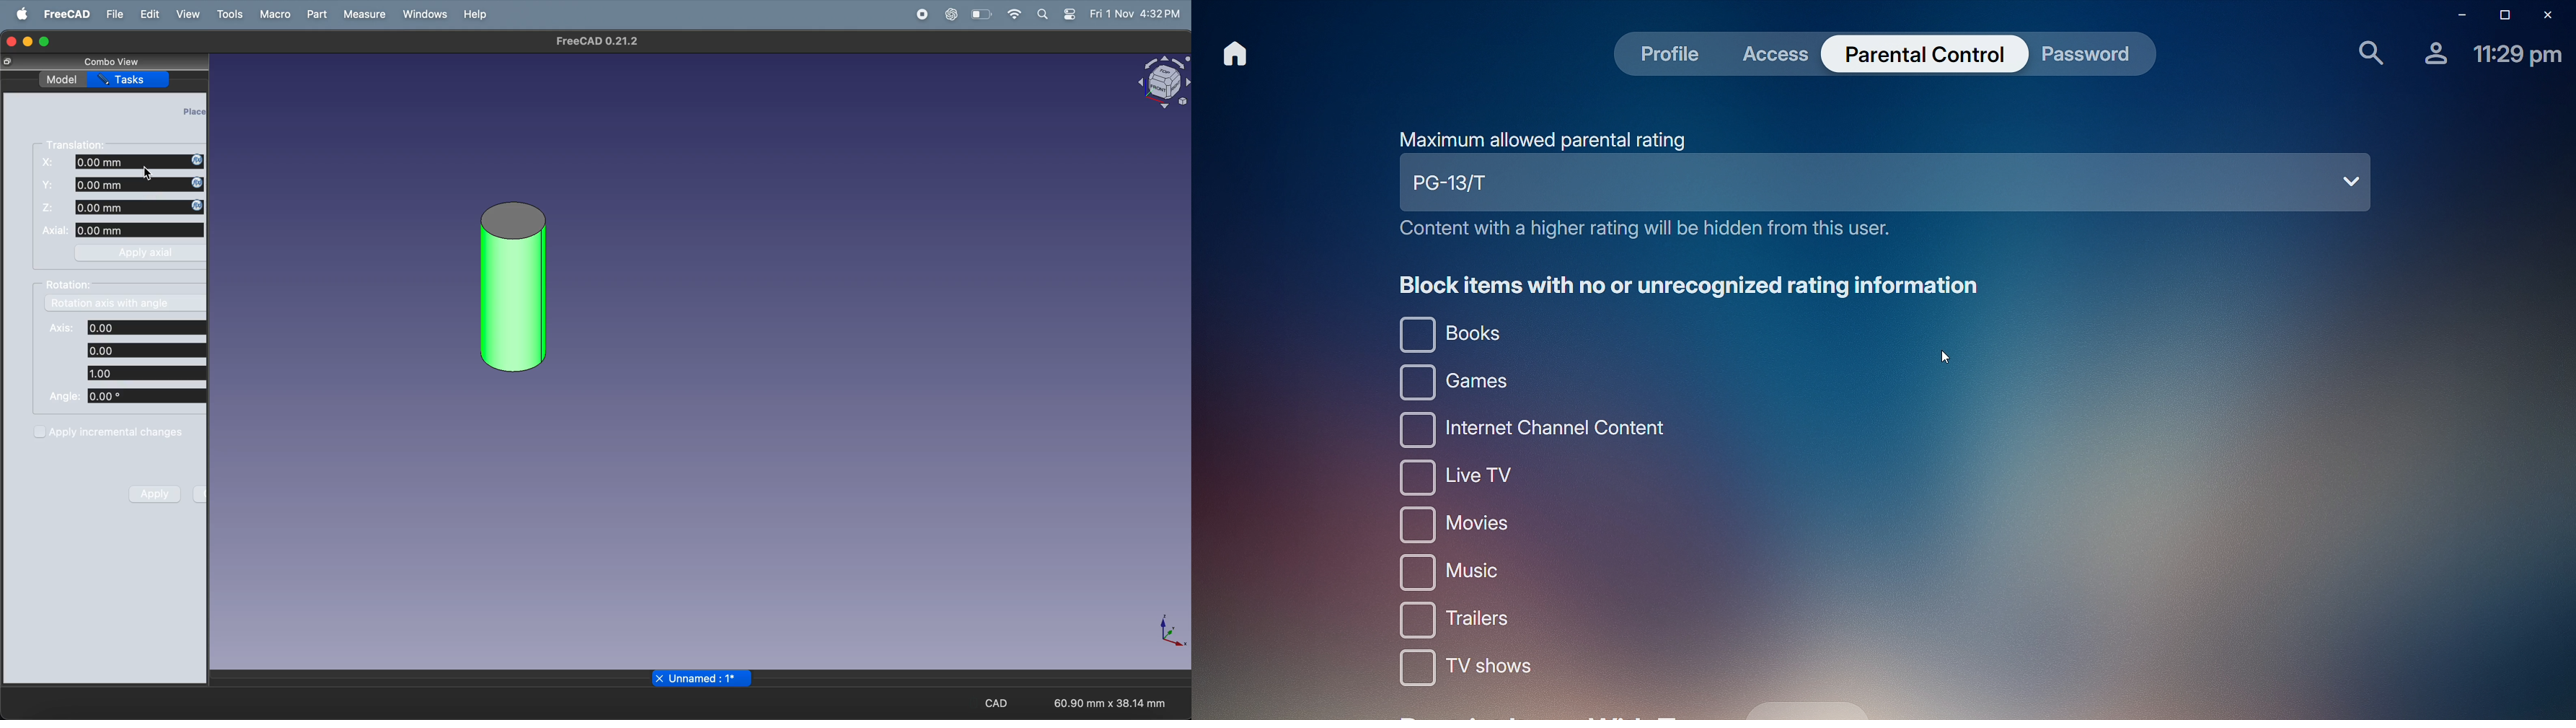 This screenshot has height=728, width=2576. What do you see at coordinates (139, 255) in the screenshot?
I see `apply axial` at bounding box center [139, 255].